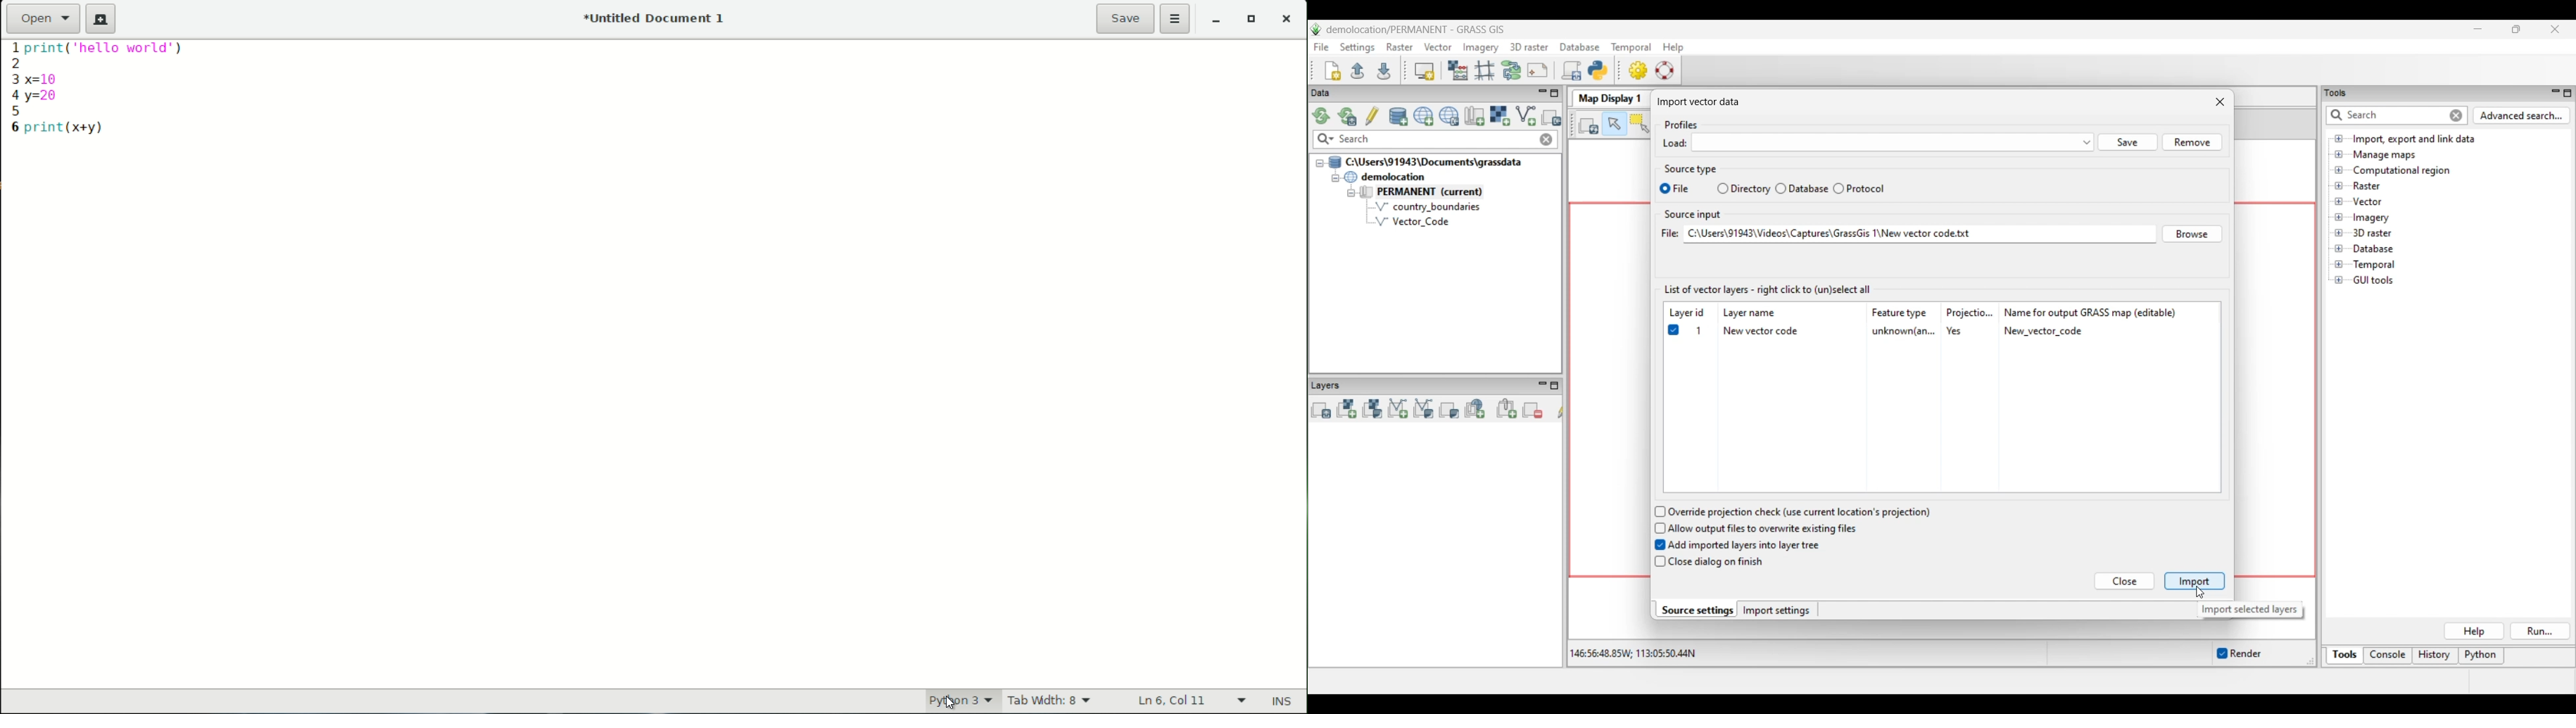 This screenshot has width=2576, height=728. Describe the element at coordinates (1126, 18) in the screenshot. I see `save` at that location.